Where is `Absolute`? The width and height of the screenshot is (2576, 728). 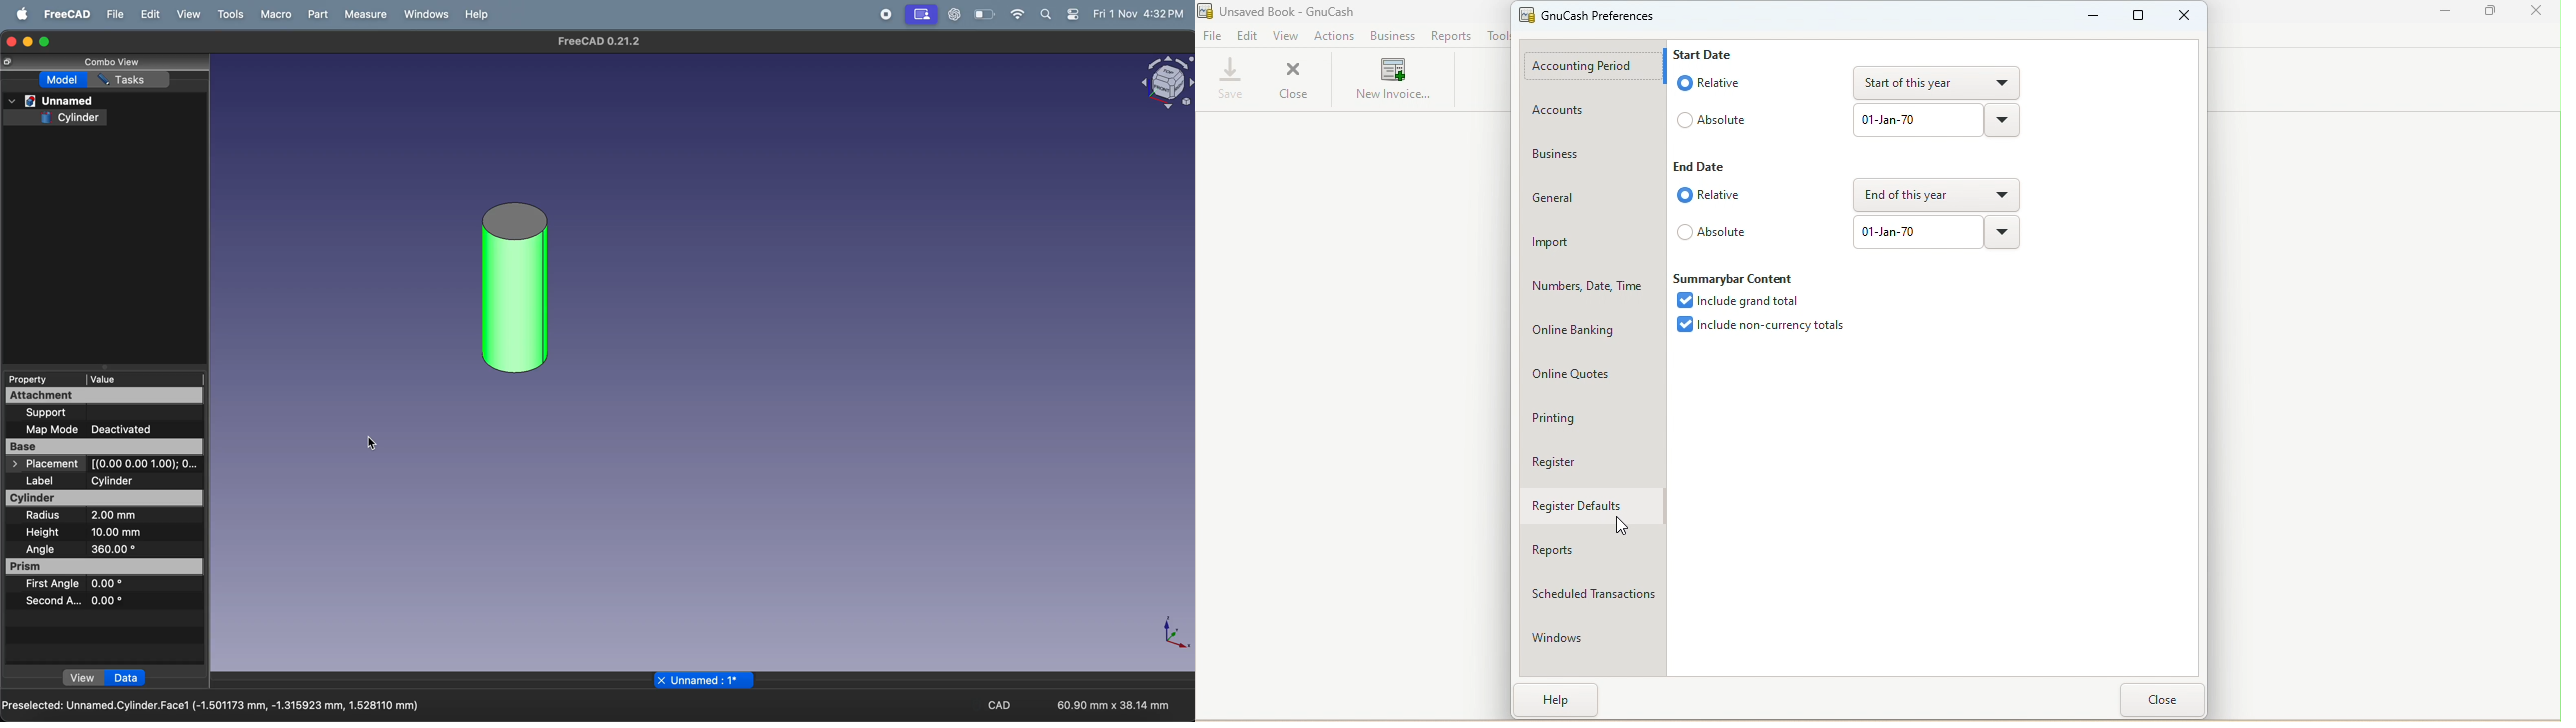
Absolute is located at coordinates (1714, 232).